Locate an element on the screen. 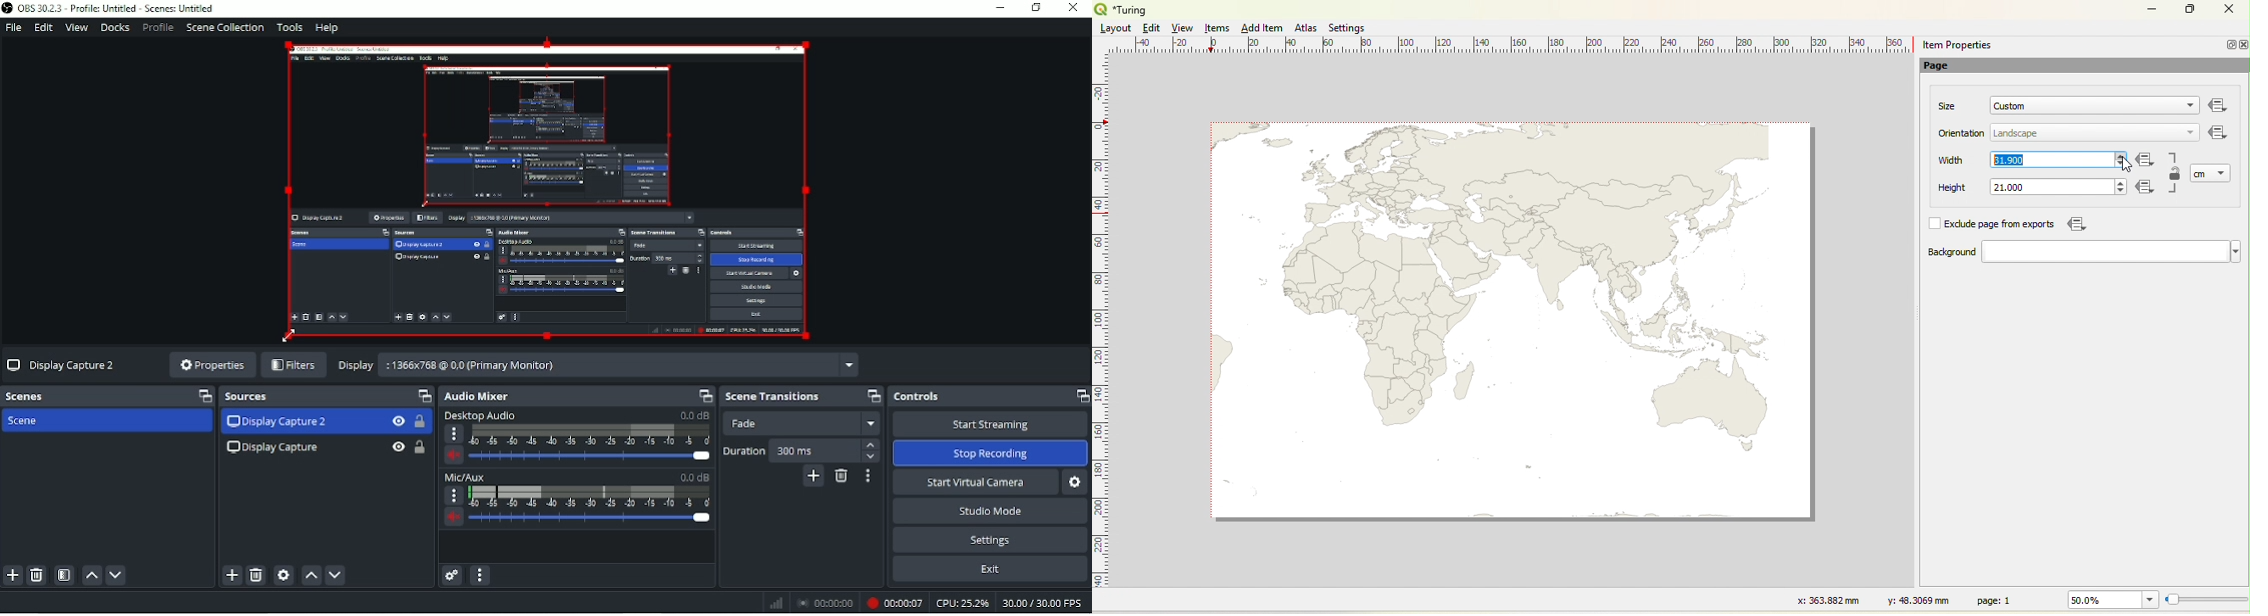 The height and width of the screenshot is (616, 2268). Lock is located at coordinates (419, 447).